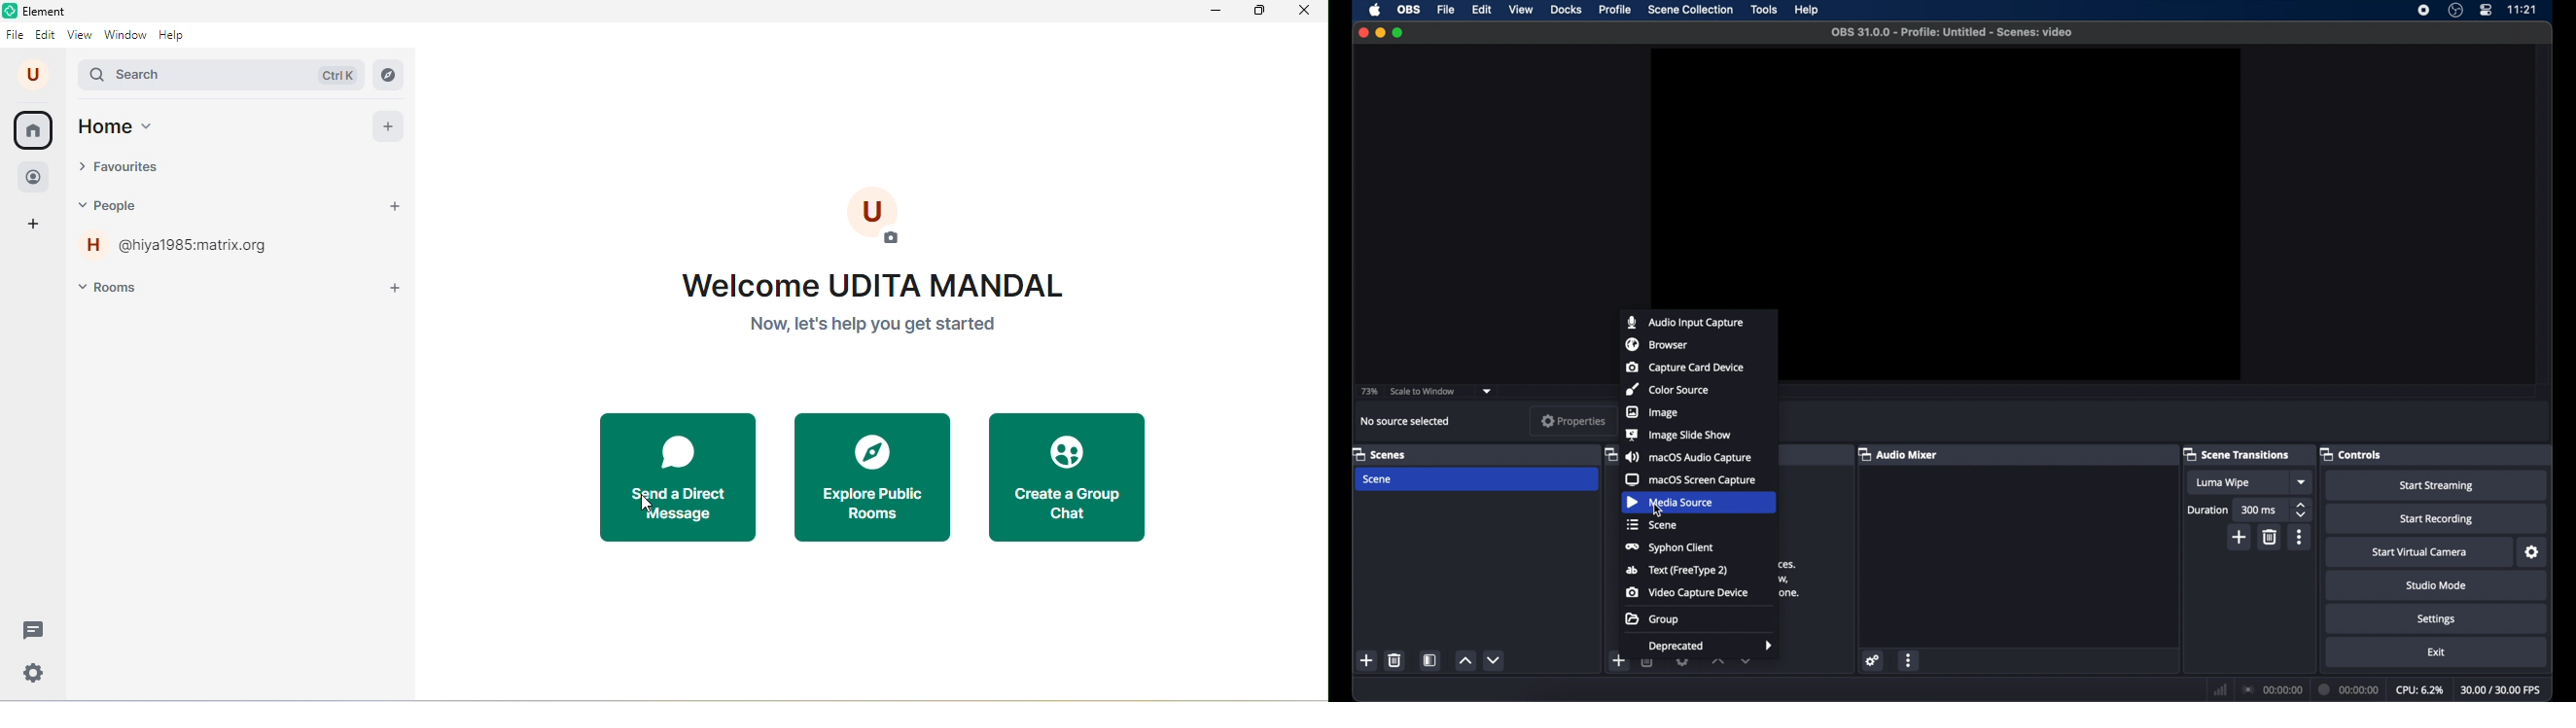 The height and width of the screenshot is (728, 2576). What do you see at coordinates (2209, 510) in the screenshot?
I see `duration` at bounding box center [2209, 510].